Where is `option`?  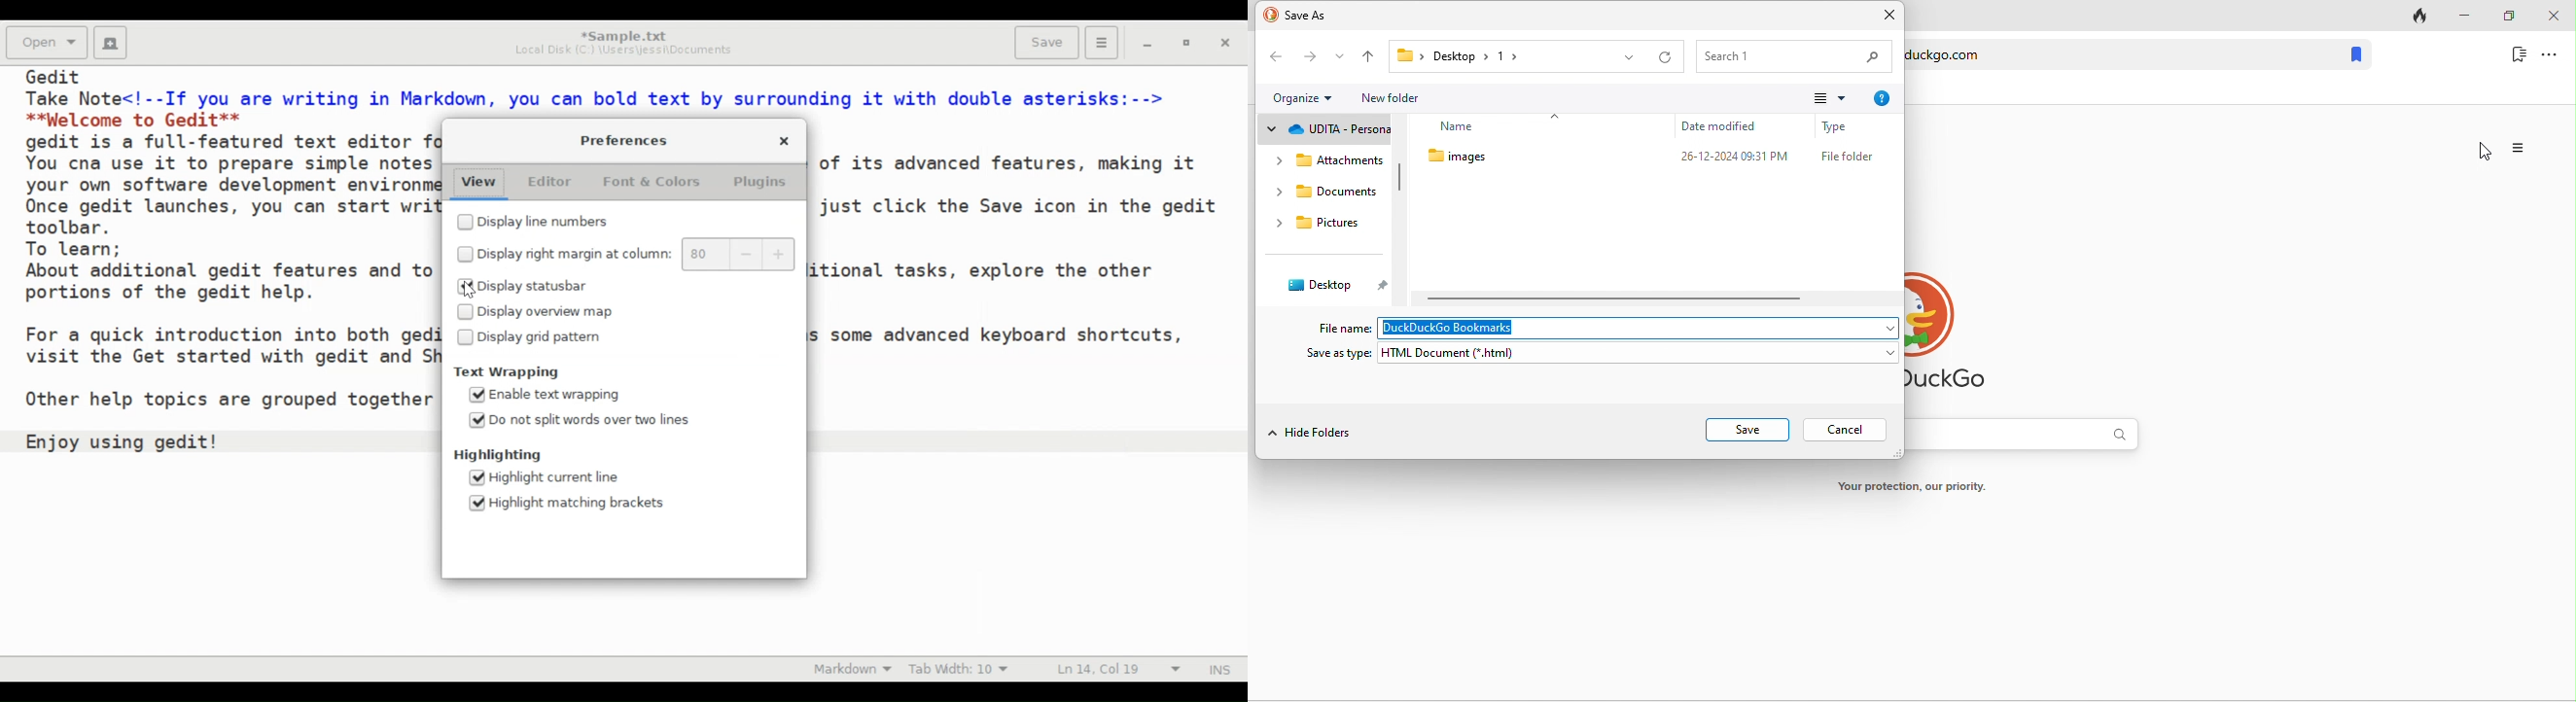
option is located at coordinates (2520, 149).